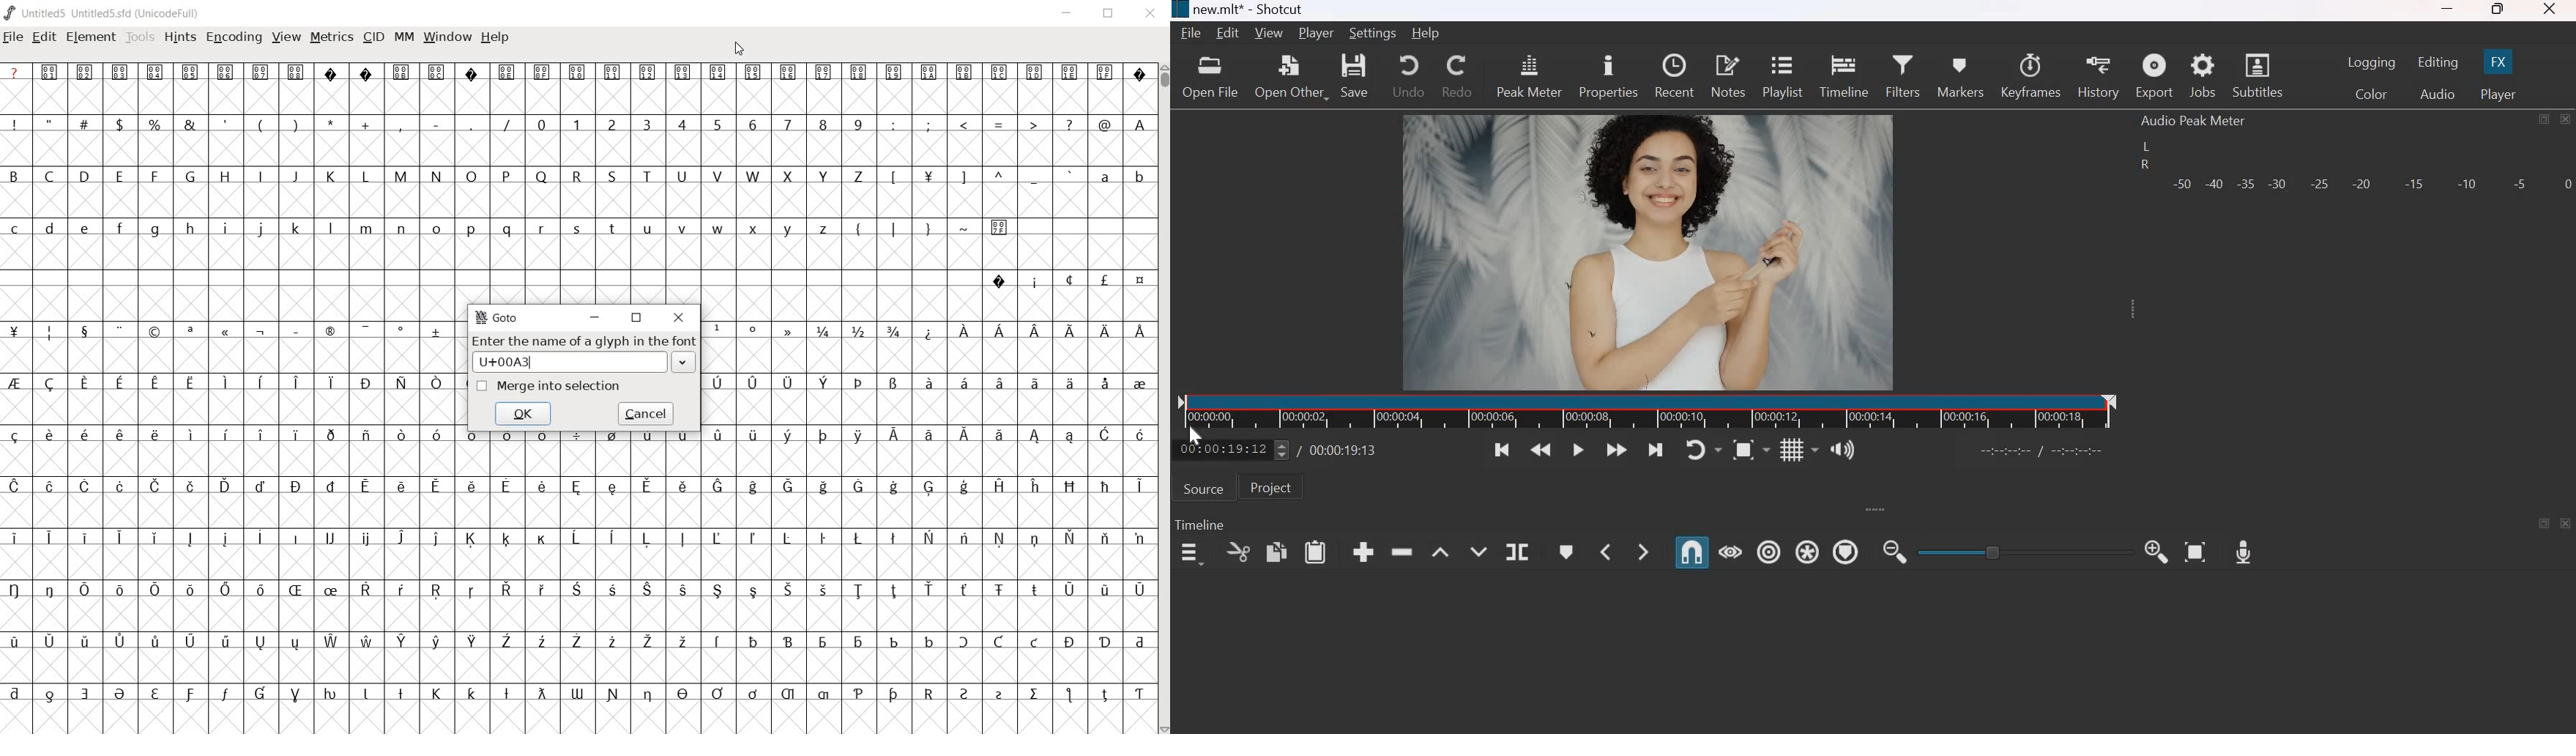 The image size is (2576, 756). I want to click on Symbol, so click(577, 440).